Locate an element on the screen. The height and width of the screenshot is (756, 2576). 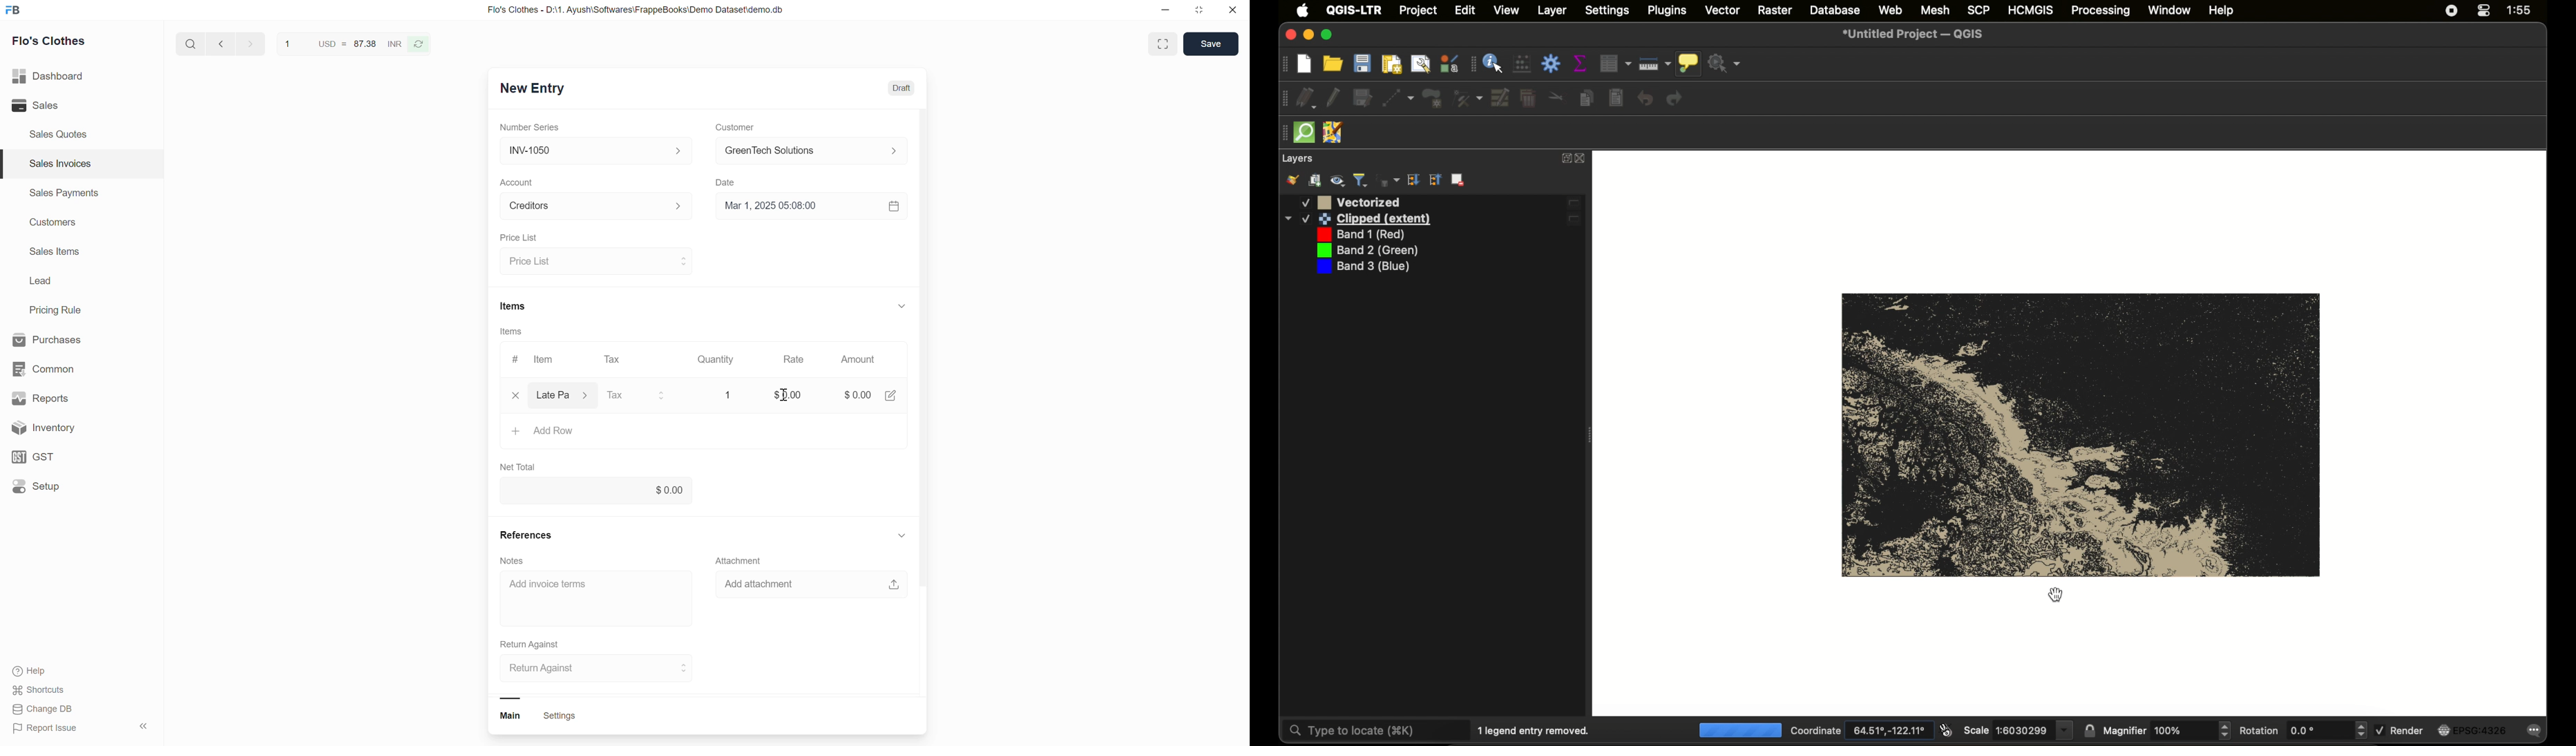
rate  is located at coordinates (784, 394).